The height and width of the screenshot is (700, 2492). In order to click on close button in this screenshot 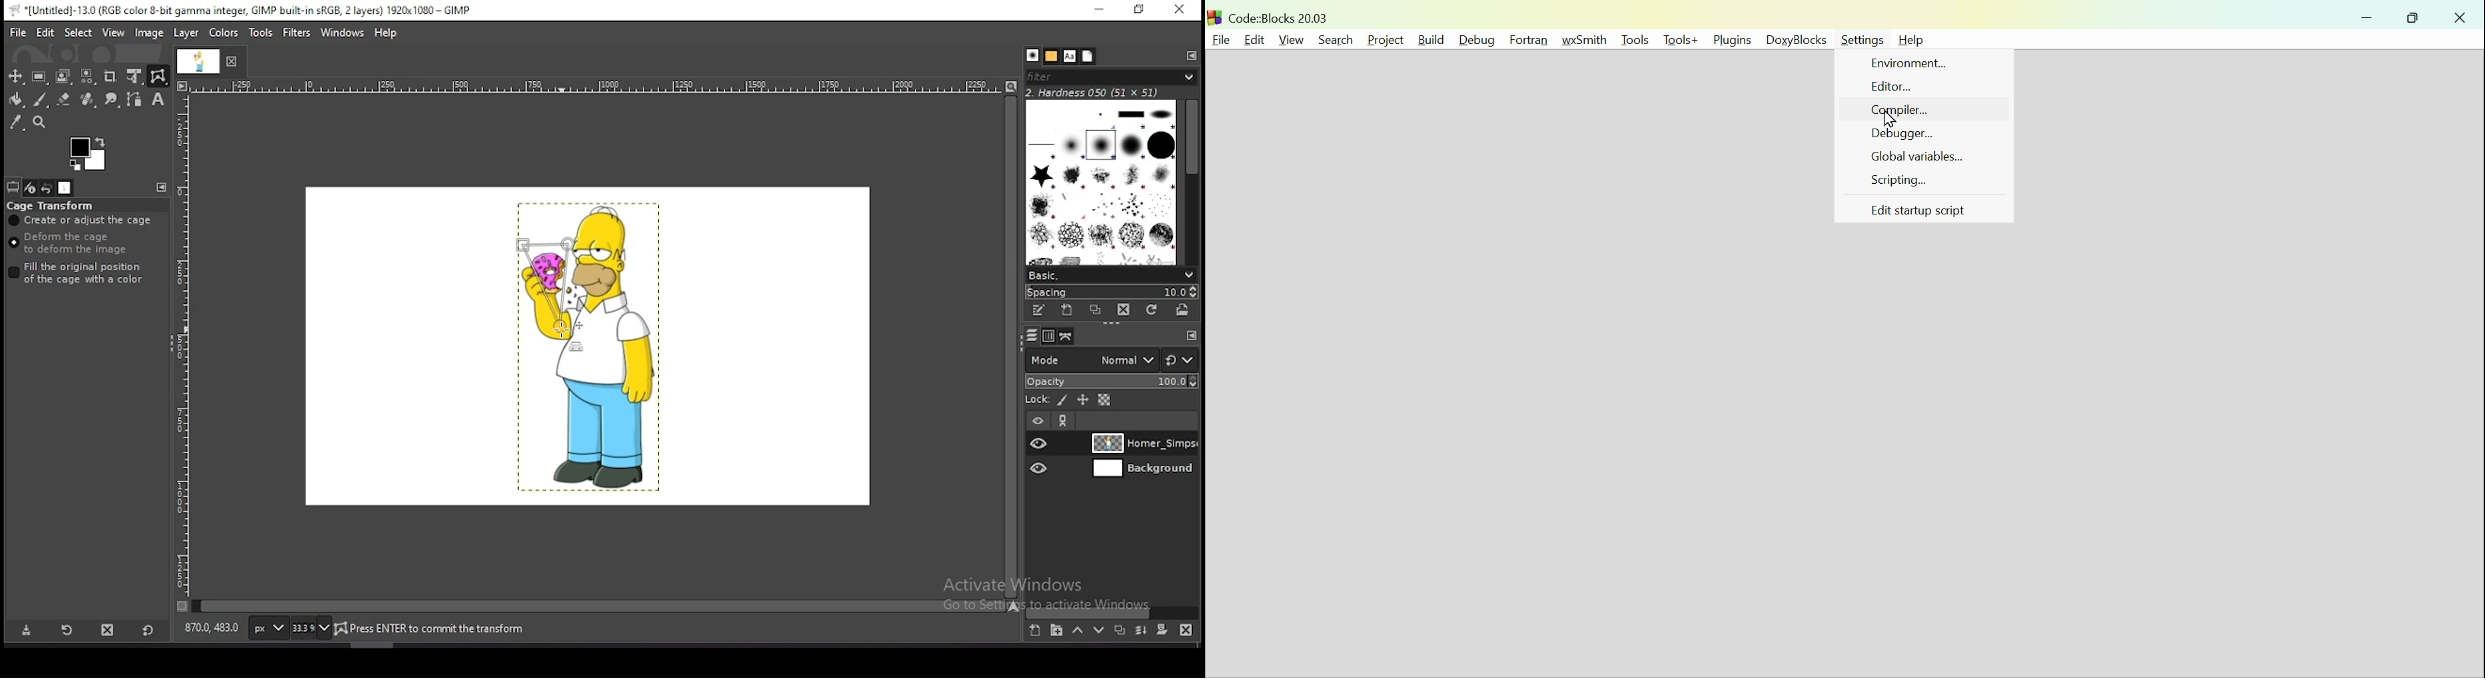, I will do `click(234, 63)`.